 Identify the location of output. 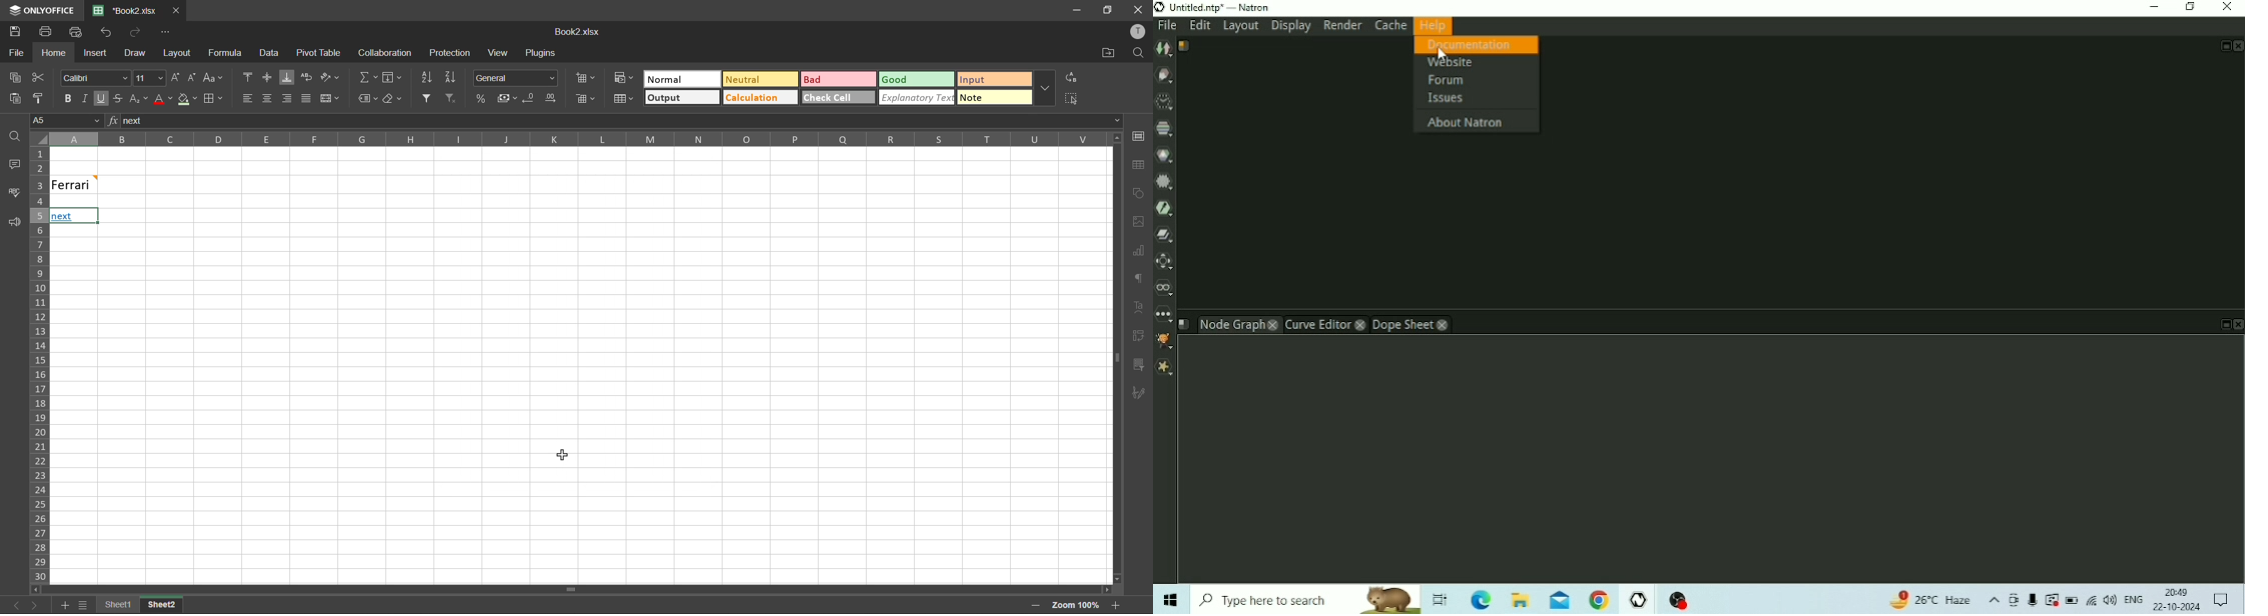
(682, 97).